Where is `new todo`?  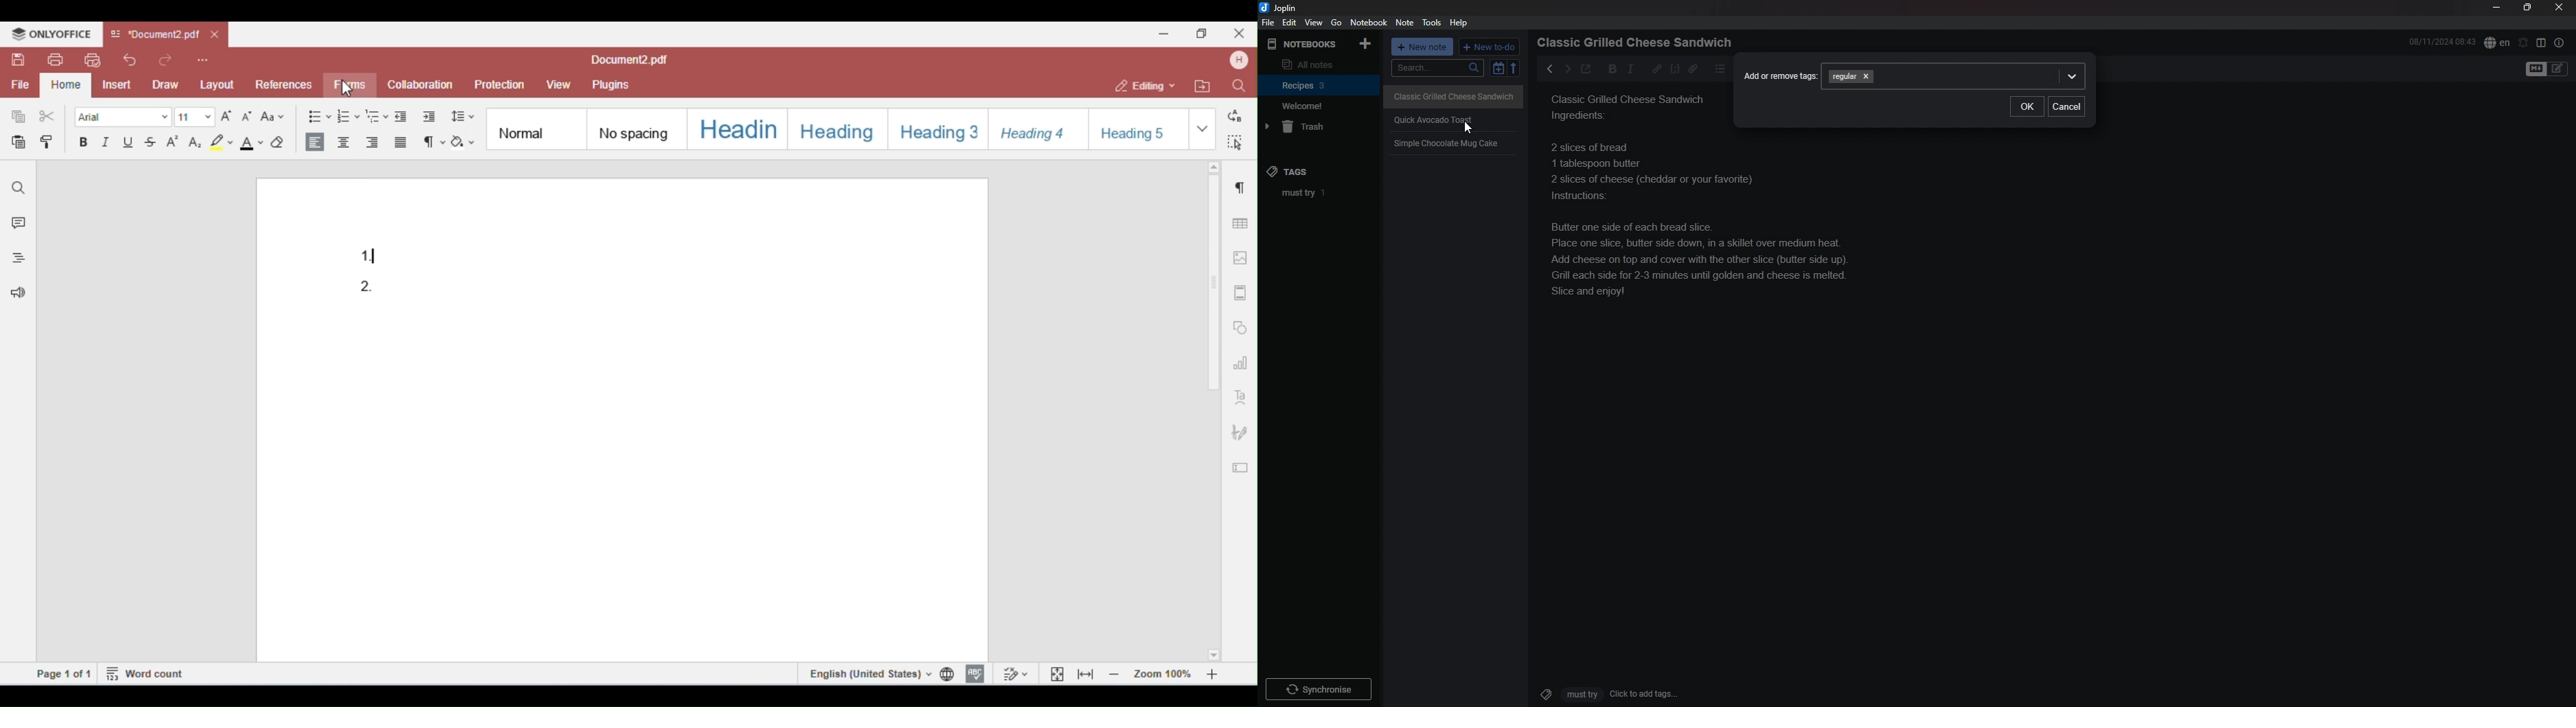
new todo is located at coordinates (1490, 47).